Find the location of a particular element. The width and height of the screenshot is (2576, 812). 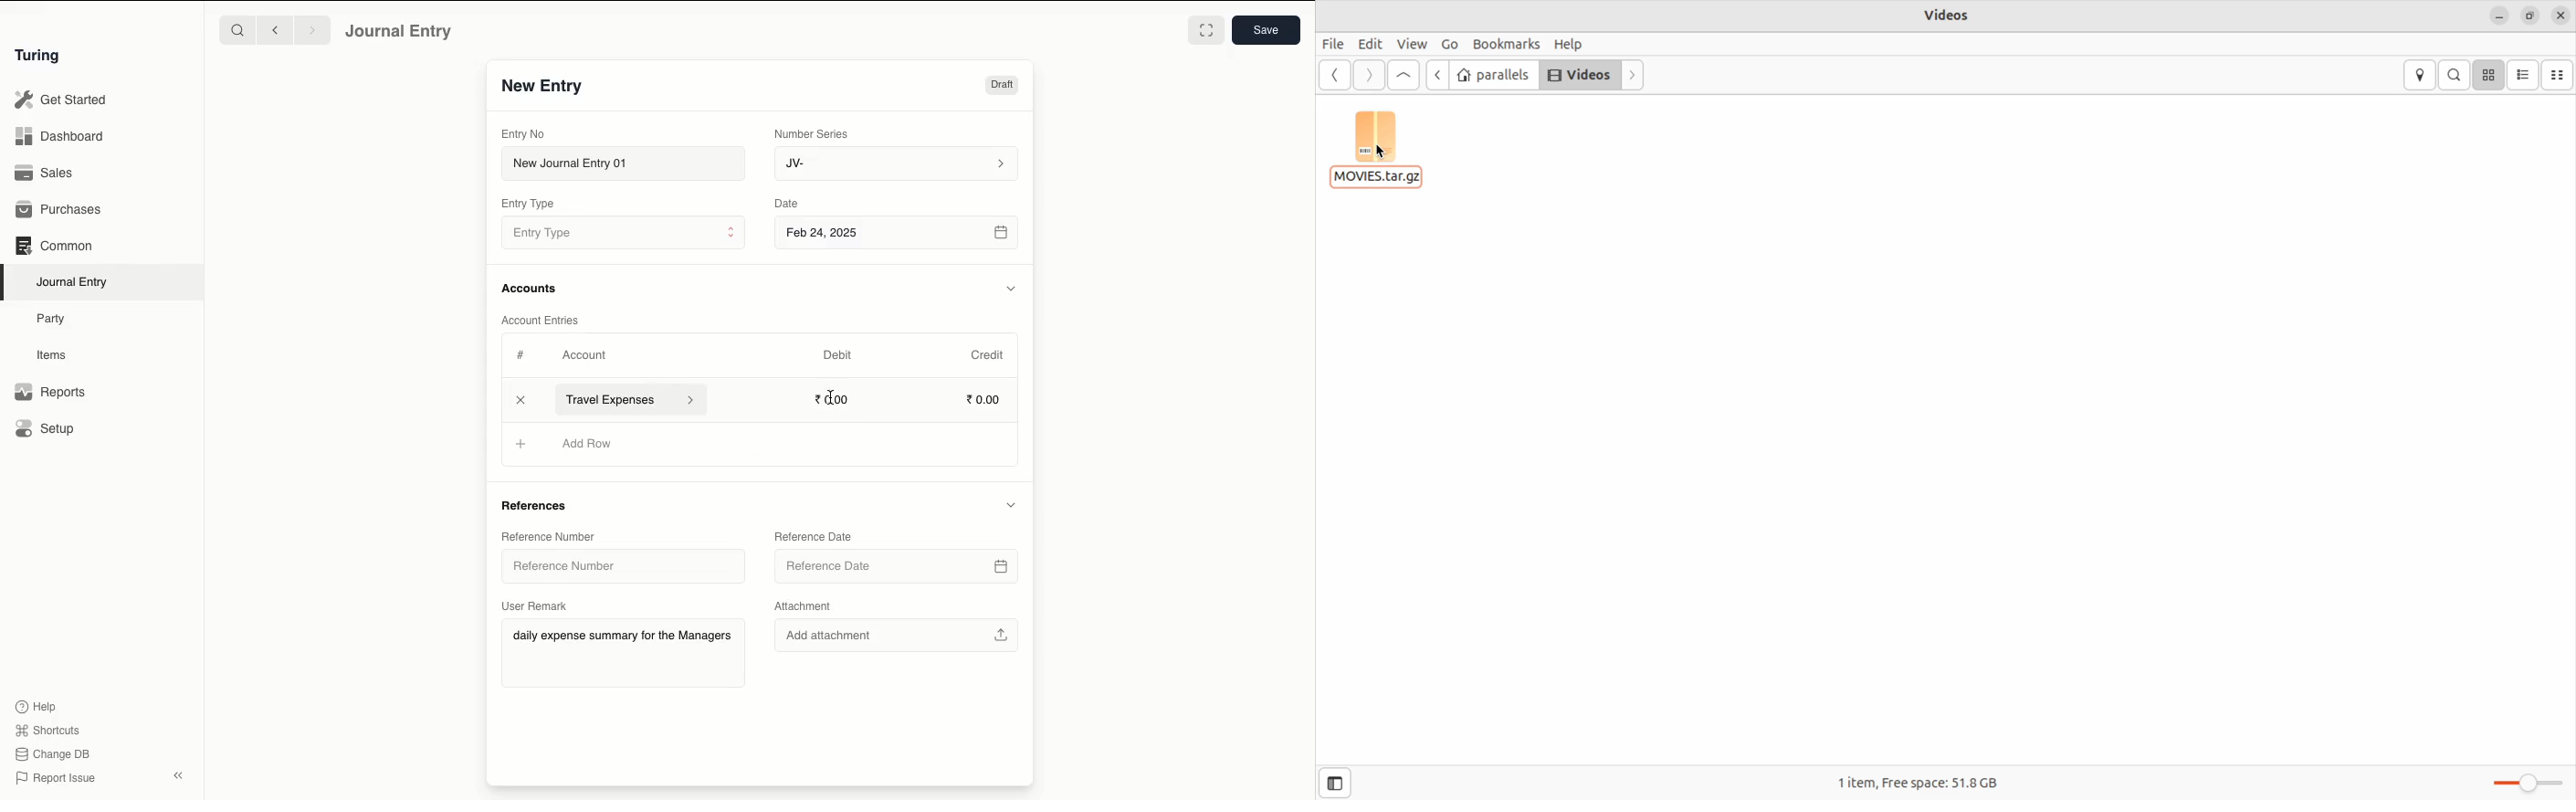

Purchases is located at coordinates (59, 211).